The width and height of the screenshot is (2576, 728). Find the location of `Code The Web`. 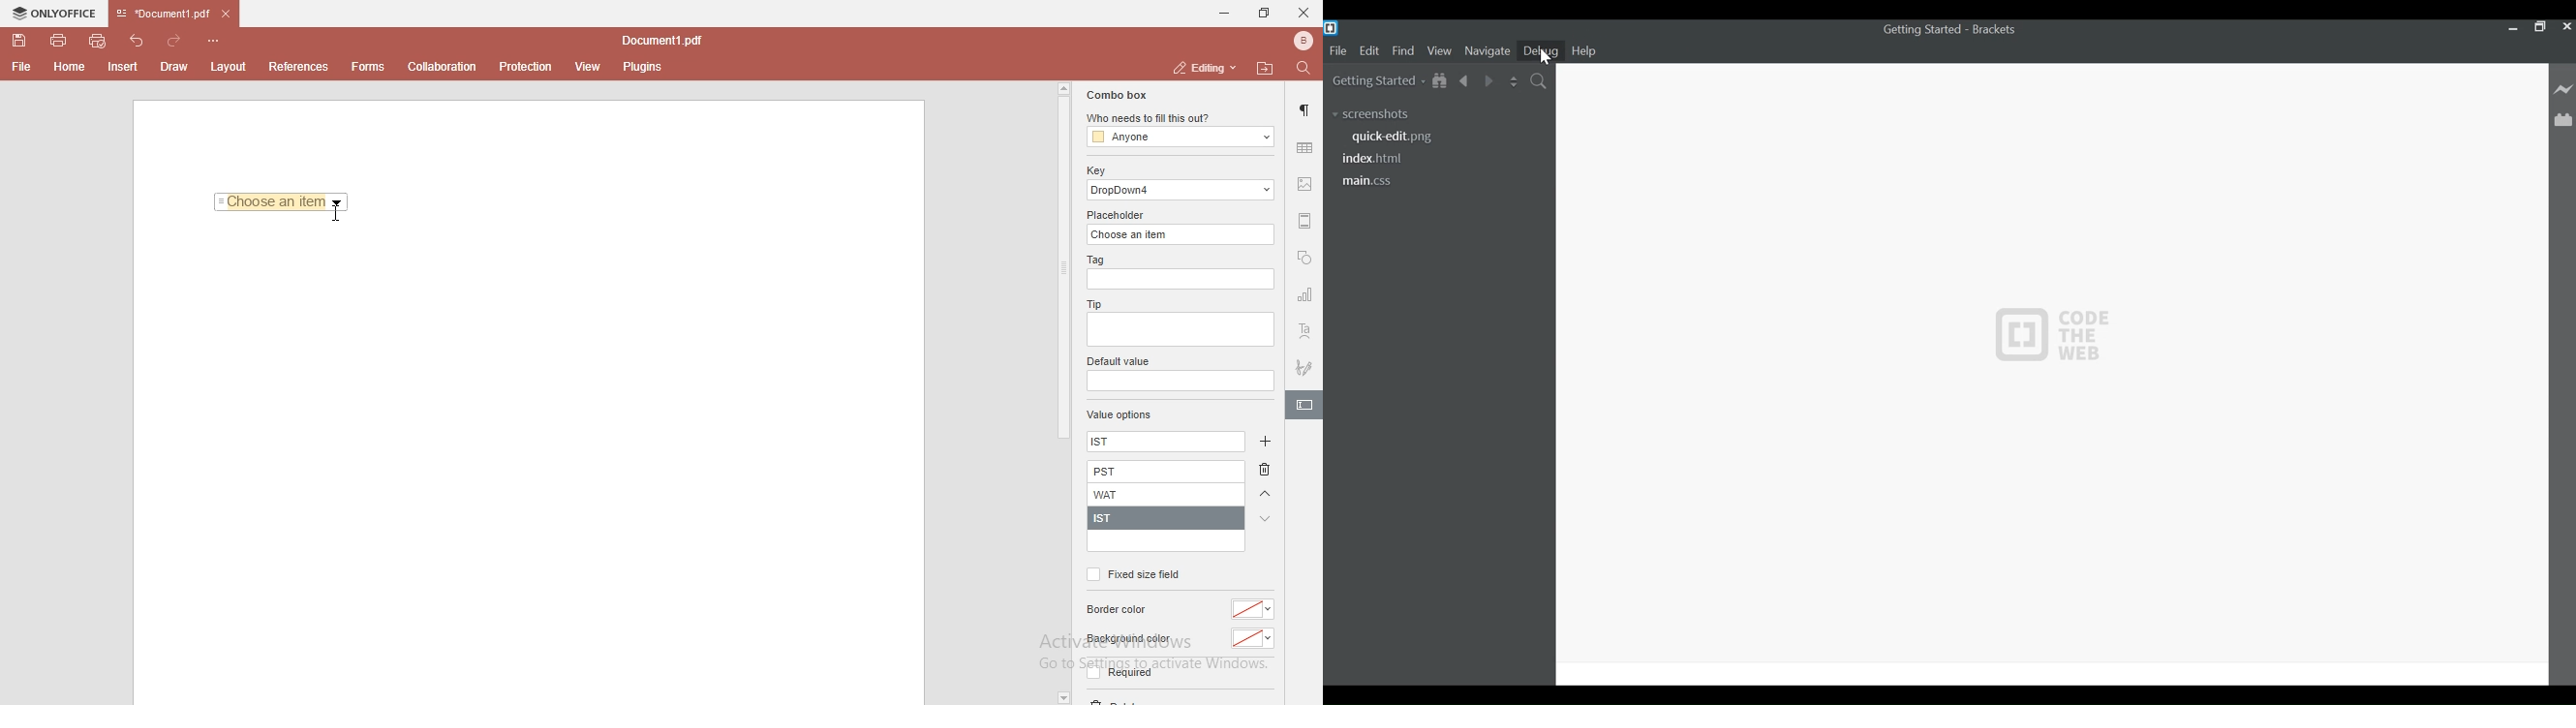

Code The Web is located at coordinates (2047, 344).